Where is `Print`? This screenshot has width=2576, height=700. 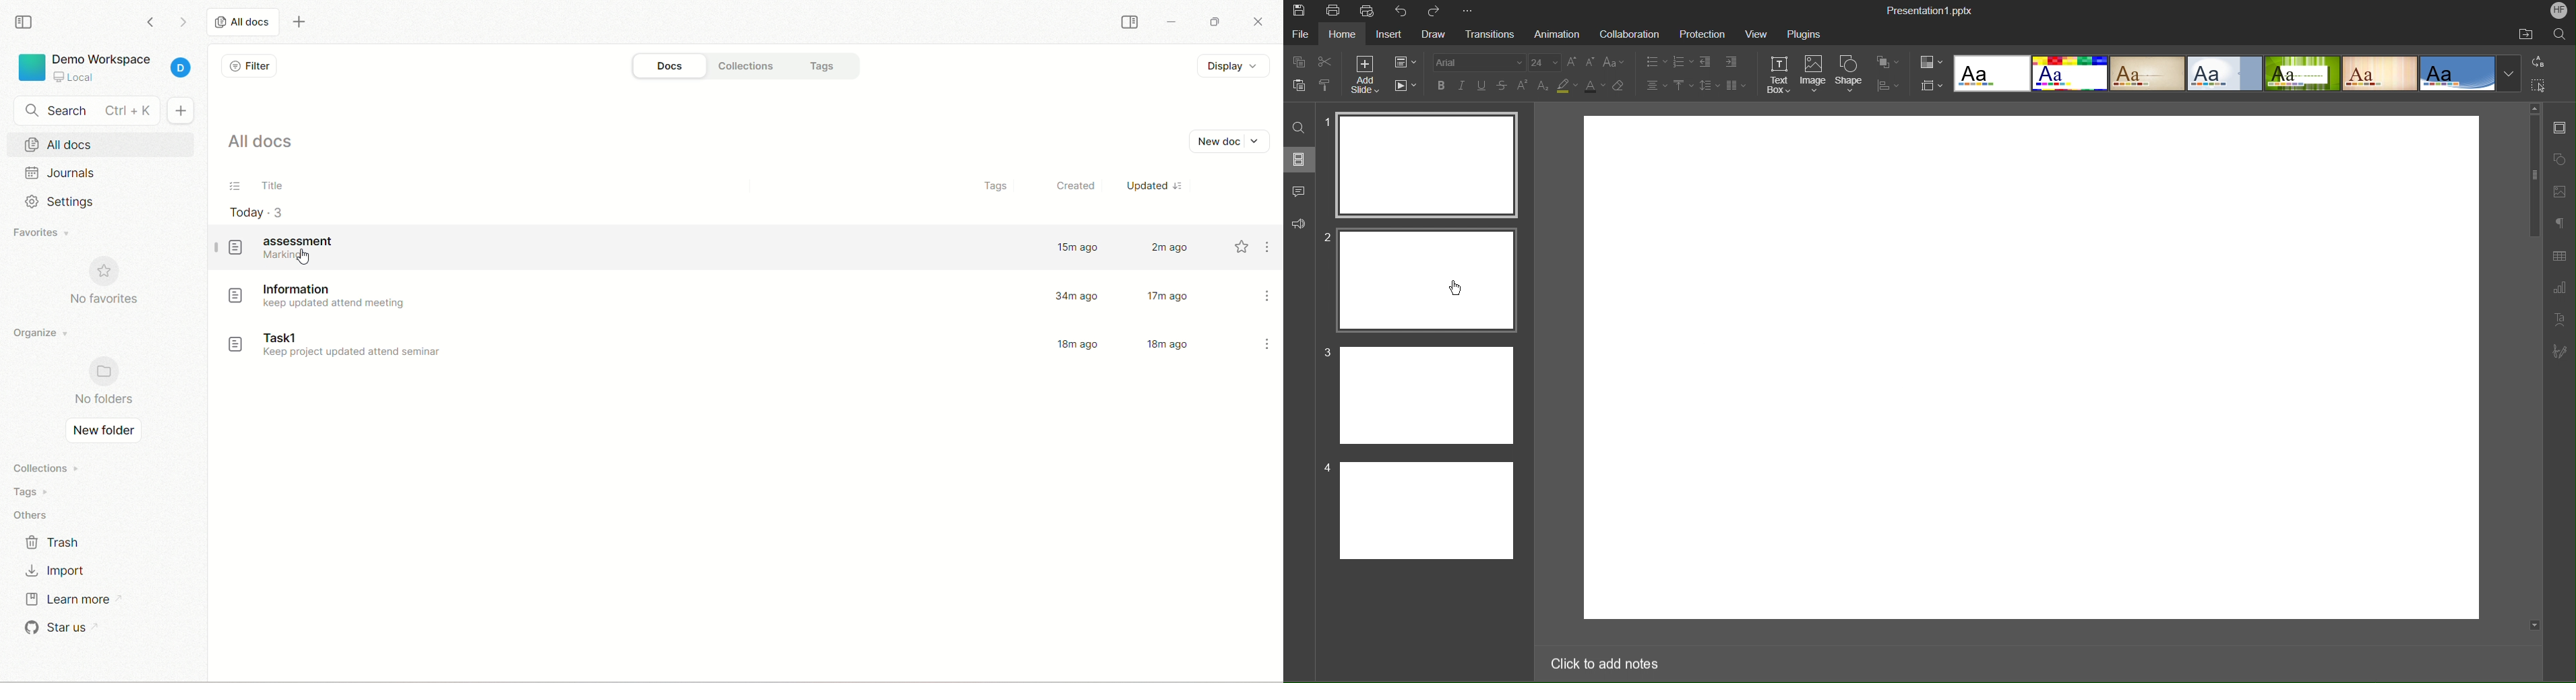
Print is located at coordinates (1332, 10).